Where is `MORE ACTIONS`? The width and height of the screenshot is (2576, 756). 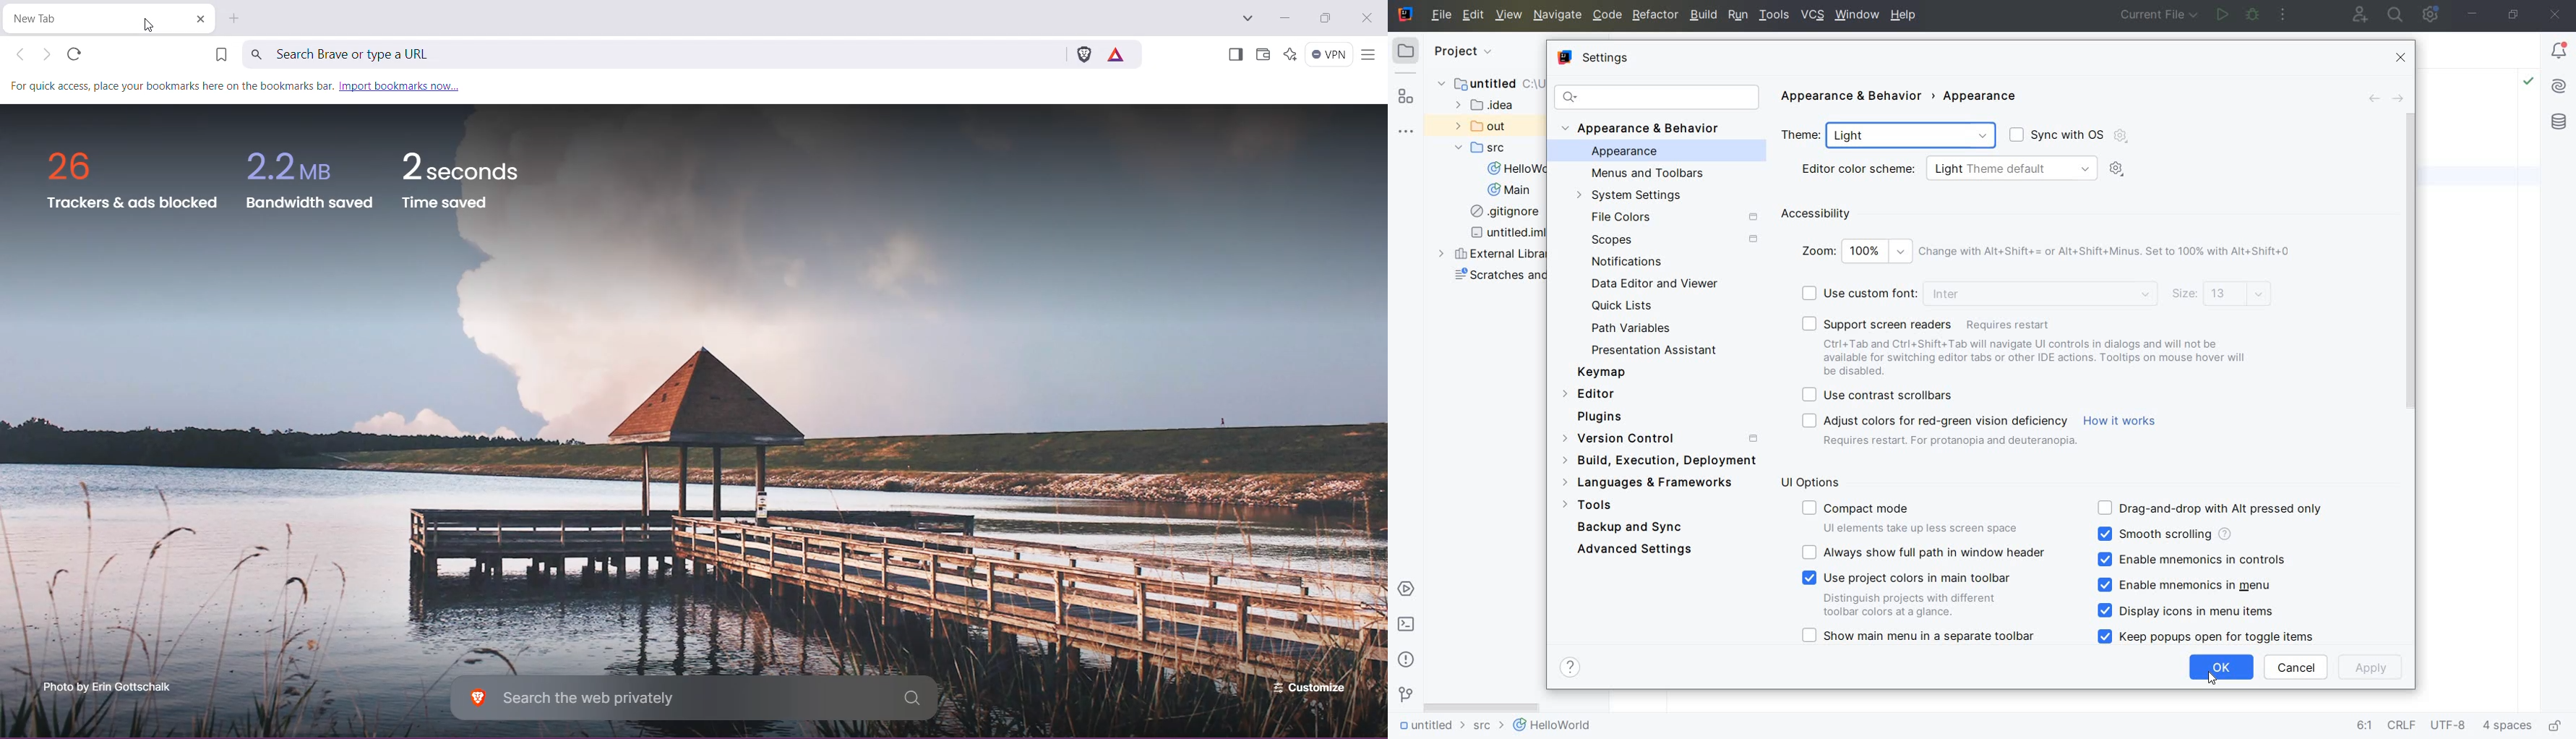 MORE ACTIONS is located at coordinates (2284, 16).